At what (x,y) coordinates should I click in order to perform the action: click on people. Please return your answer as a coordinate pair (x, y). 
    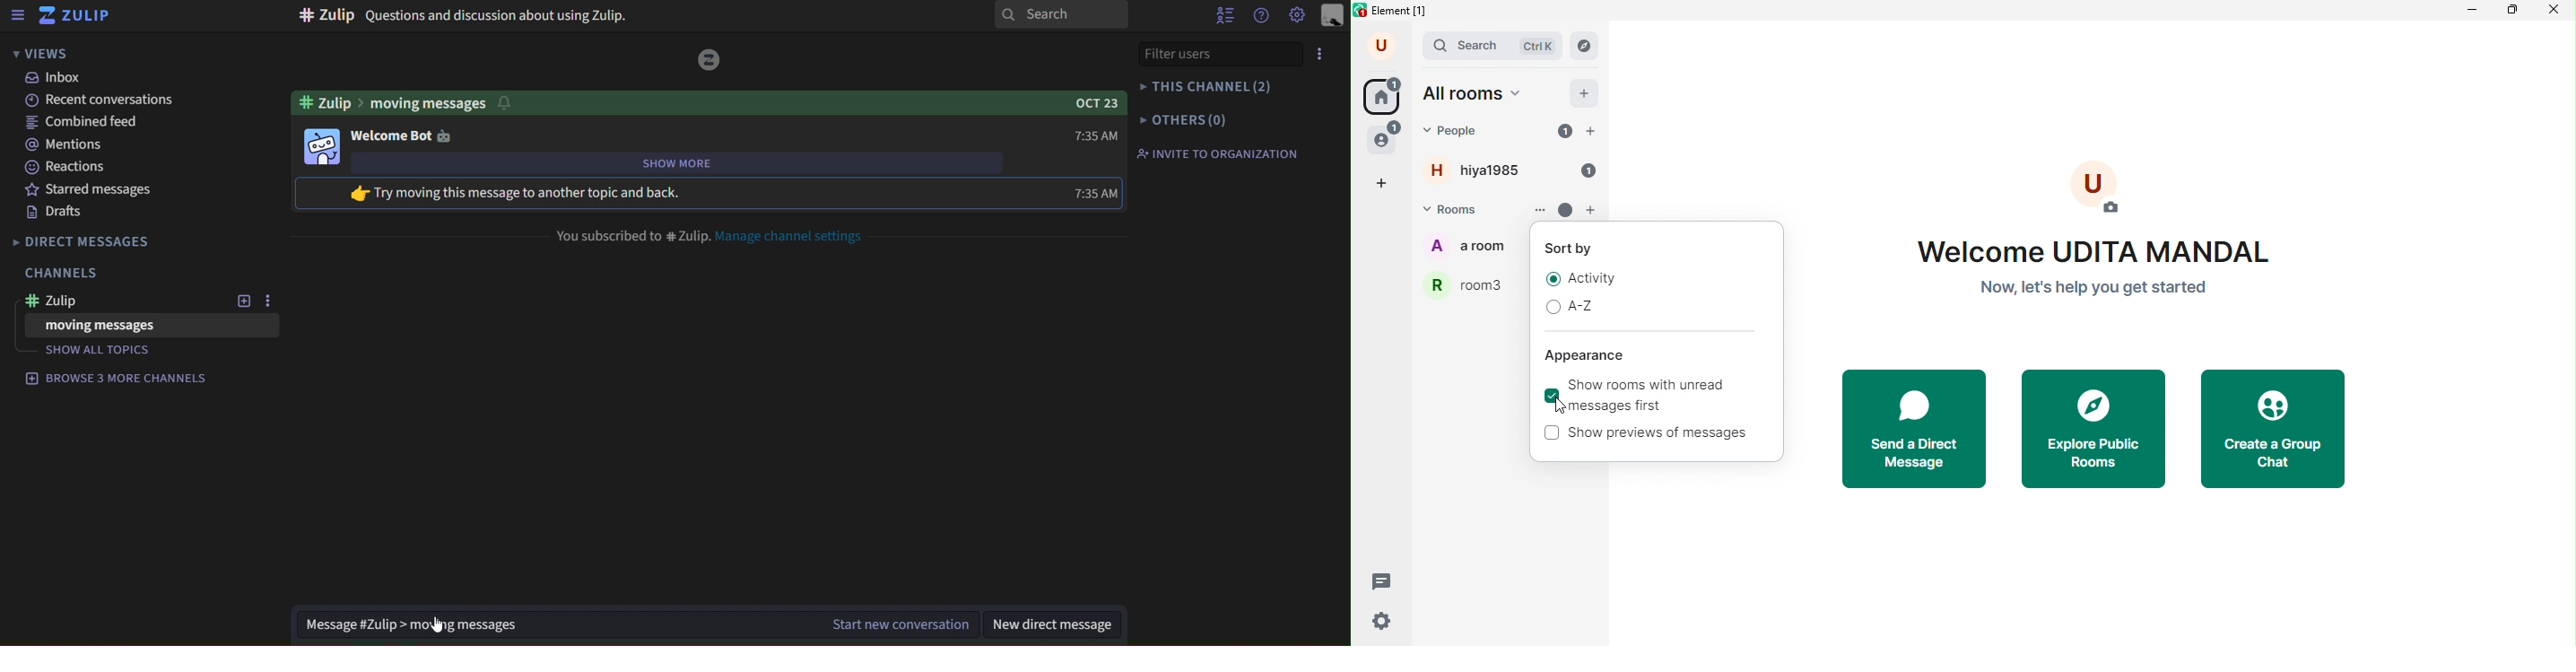
    Looking at the image, I should click on (1385, 136).